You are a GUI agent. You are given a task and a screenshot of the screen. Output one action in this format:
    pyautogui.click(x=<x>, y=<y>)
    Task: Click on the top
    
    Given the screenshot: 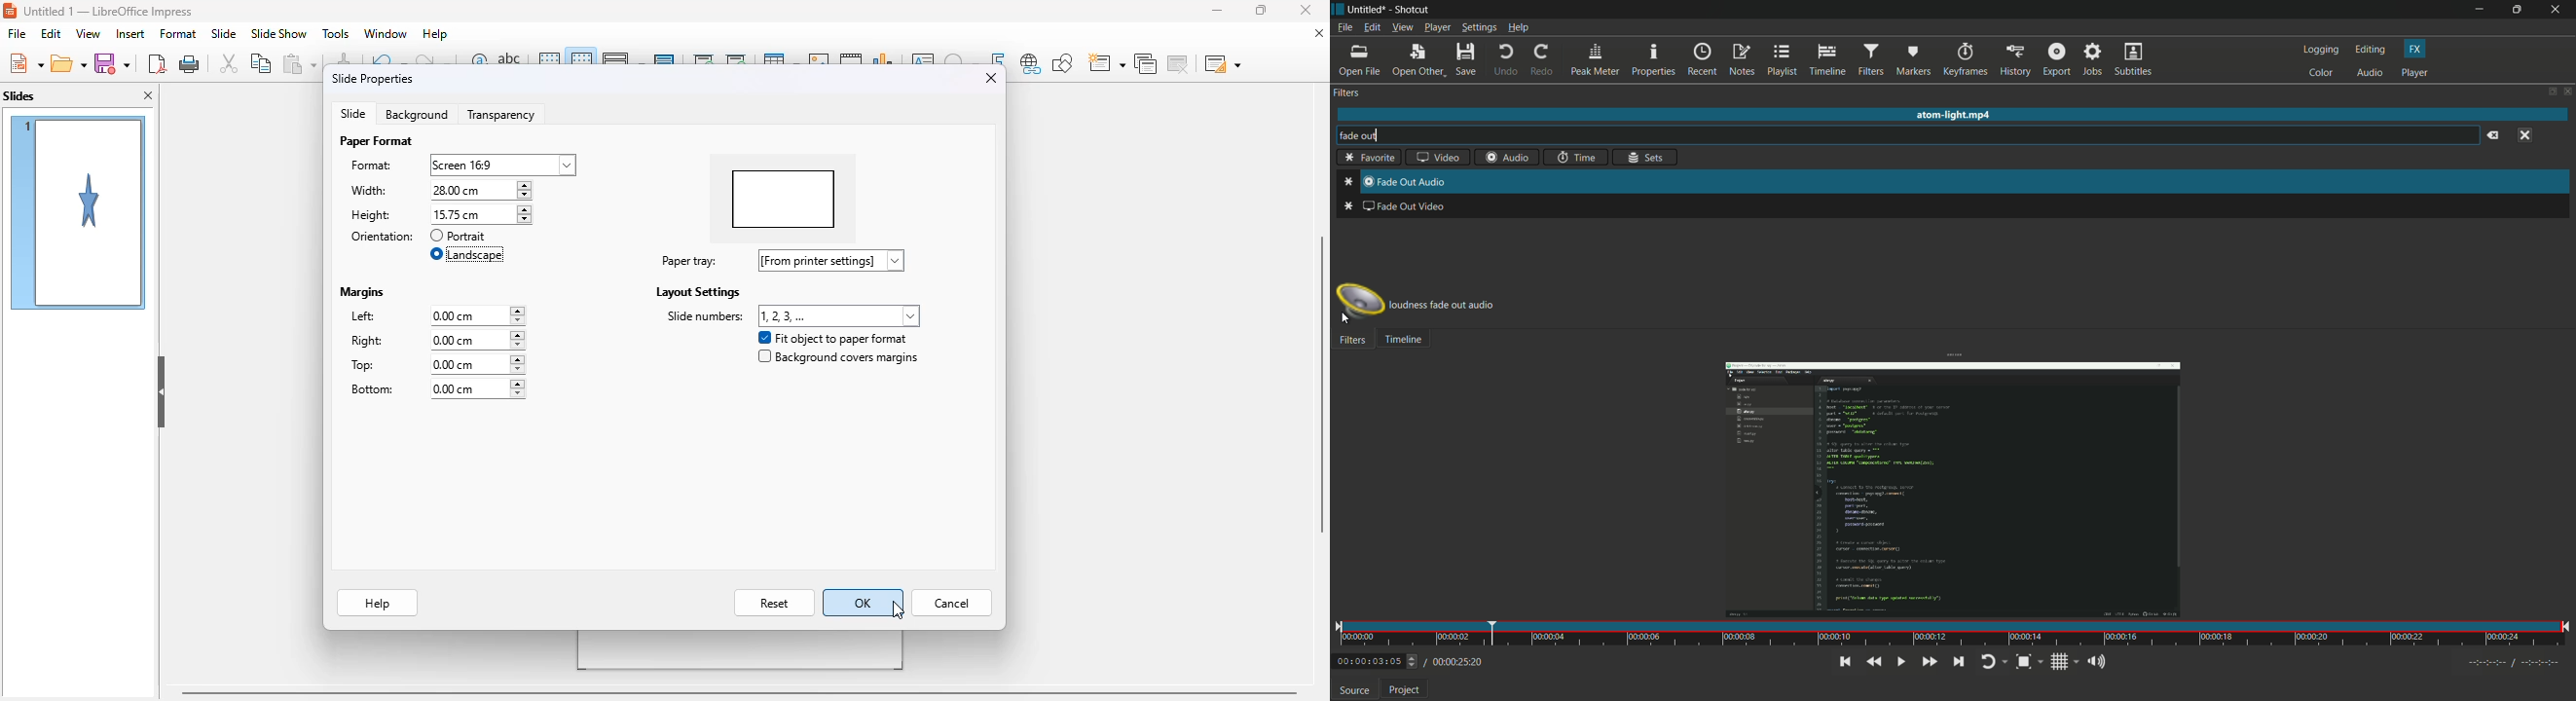 What is the action you would take?
    pyautogui.click(x=370, y=366)
    